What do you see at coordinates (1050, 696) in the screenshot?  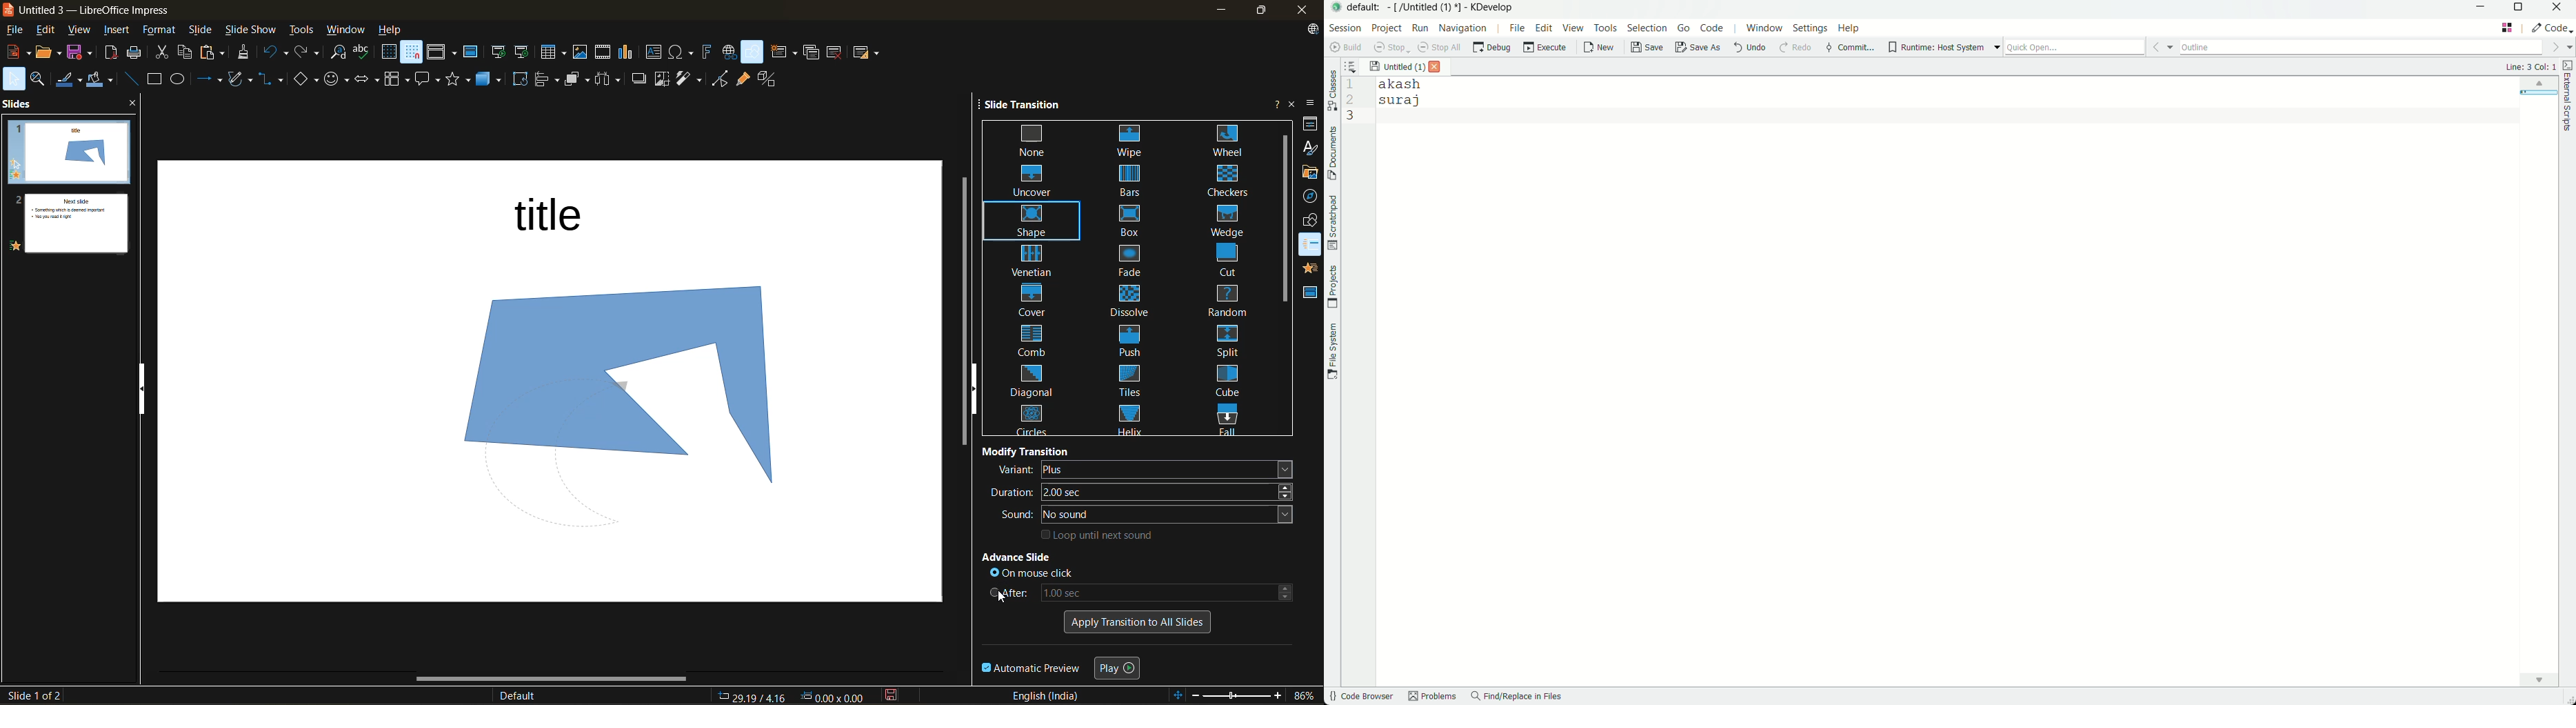 I see `text language` at bounding box center [1050, 696].